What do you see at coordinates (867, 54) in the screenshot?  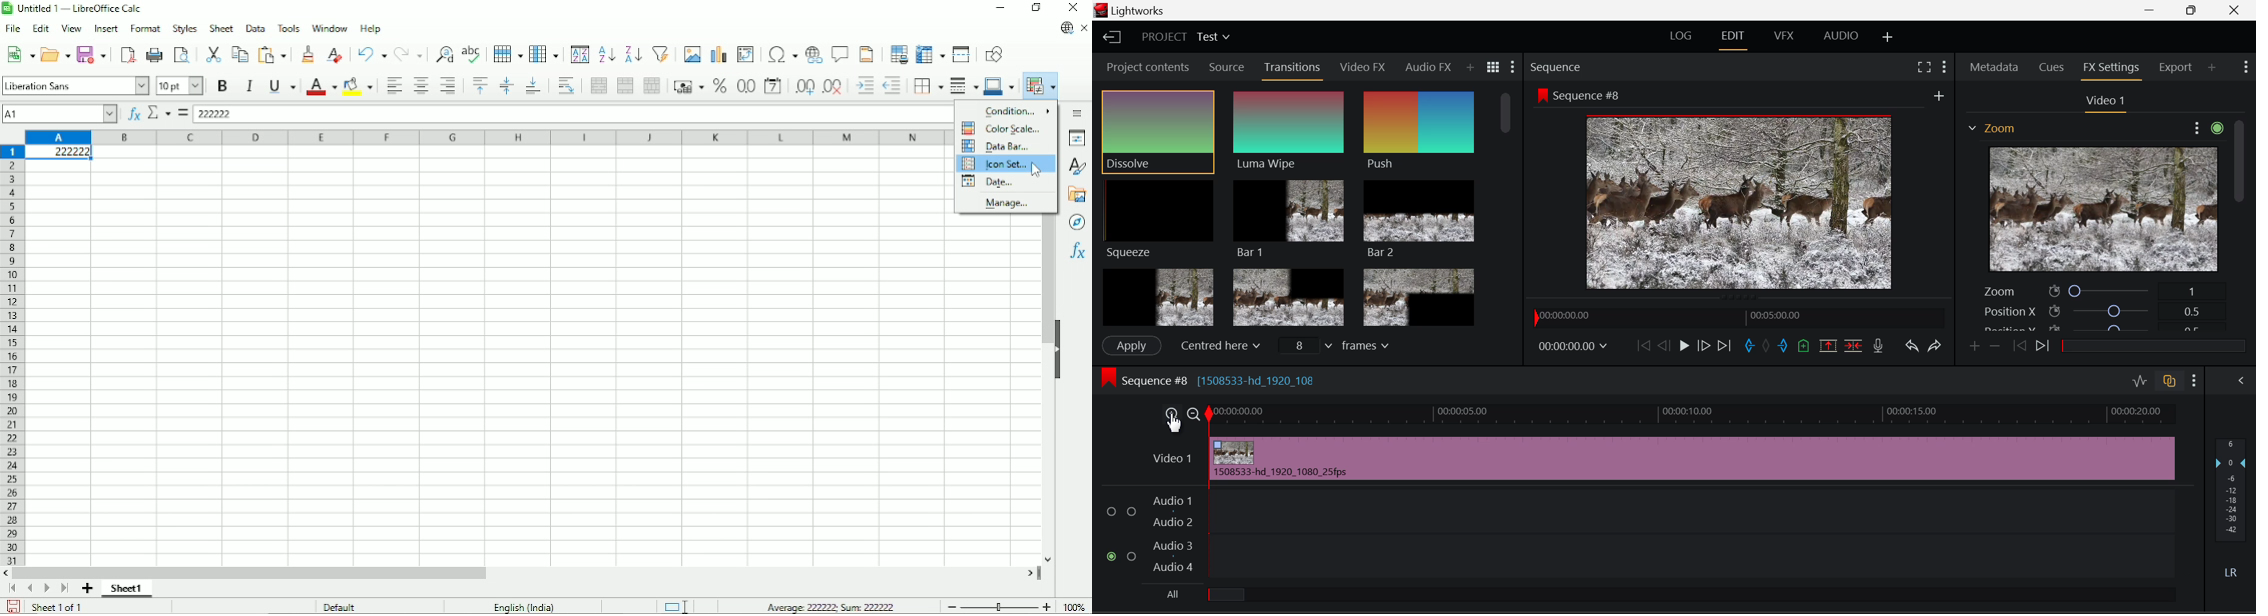 I see `Headers and footers` at bounding box center [867, 54].